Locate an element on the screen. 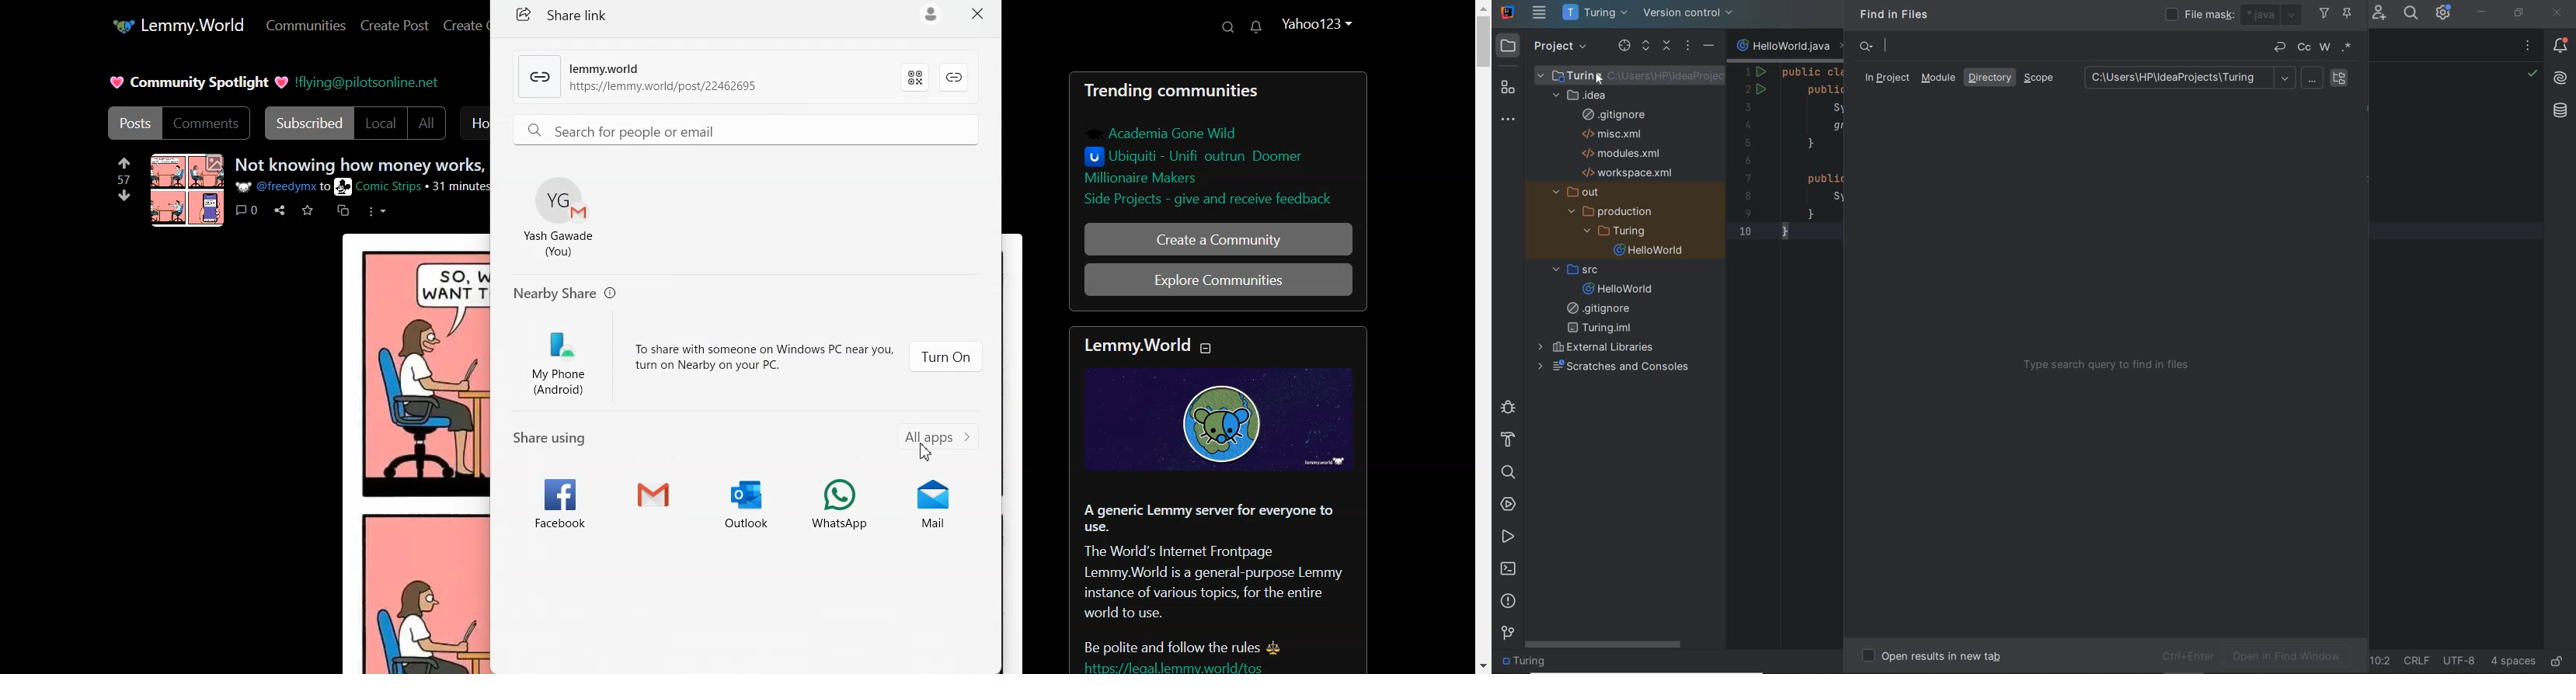 This screenshot has width=2576, height=700. Text is located at coordinates (566, 294).